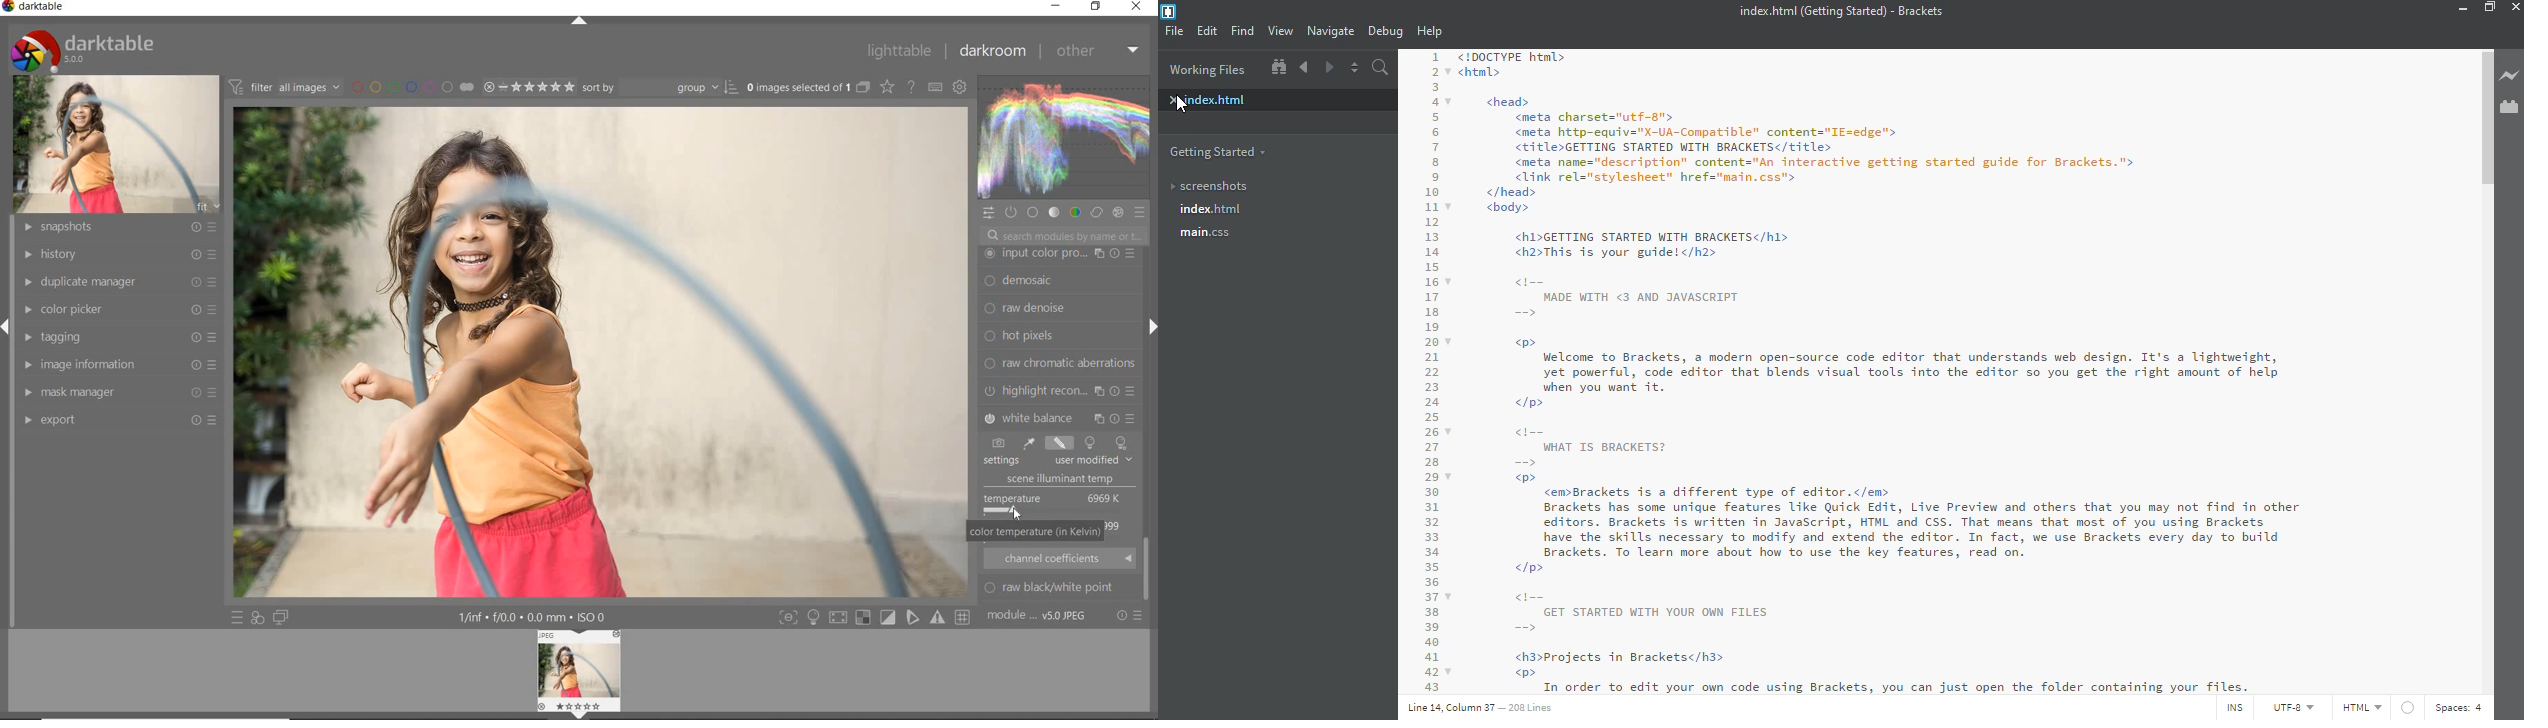 The width and height of the screenshot is (2548, 728). Describe the element at coordinates (1015, 511) in the screenshot. I see `CURSOR POSITION` at that location.